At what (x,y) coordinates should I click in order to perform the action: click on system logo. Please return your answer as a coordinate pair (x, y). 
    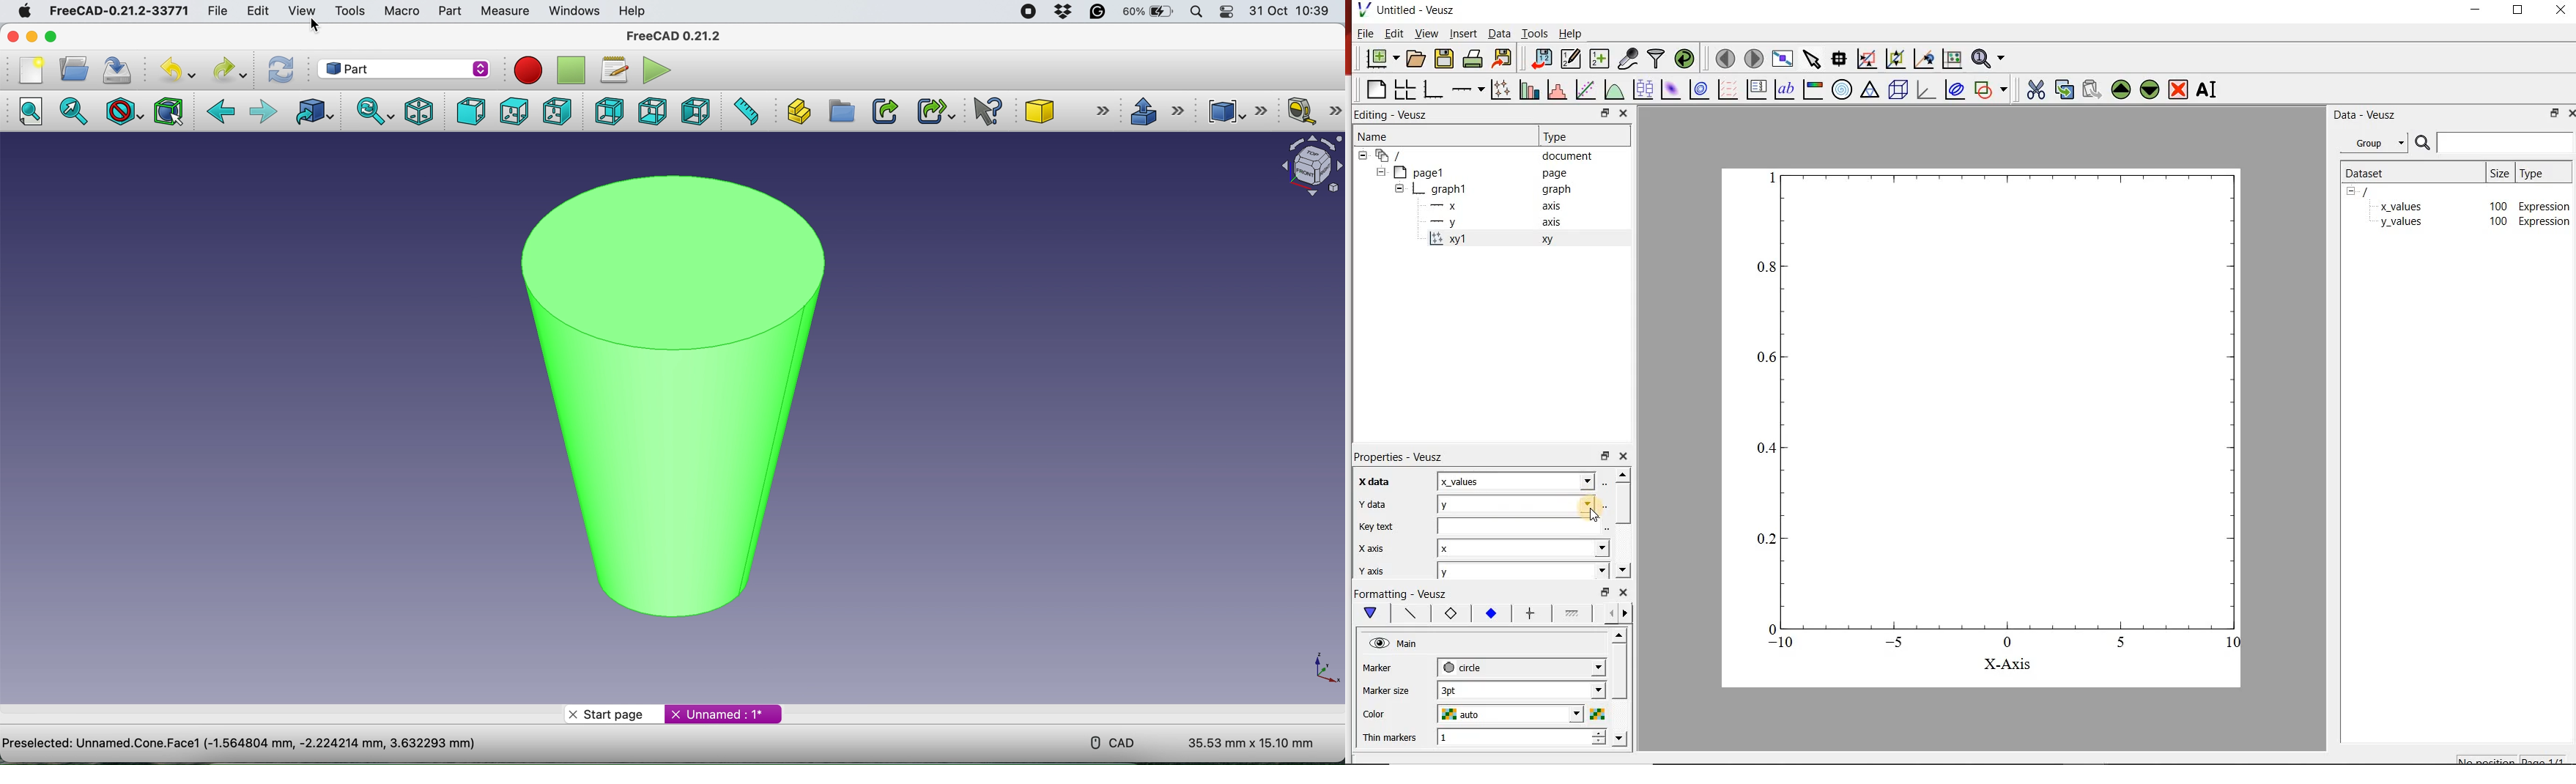
    Looking at the image, I should click on (18, 10).